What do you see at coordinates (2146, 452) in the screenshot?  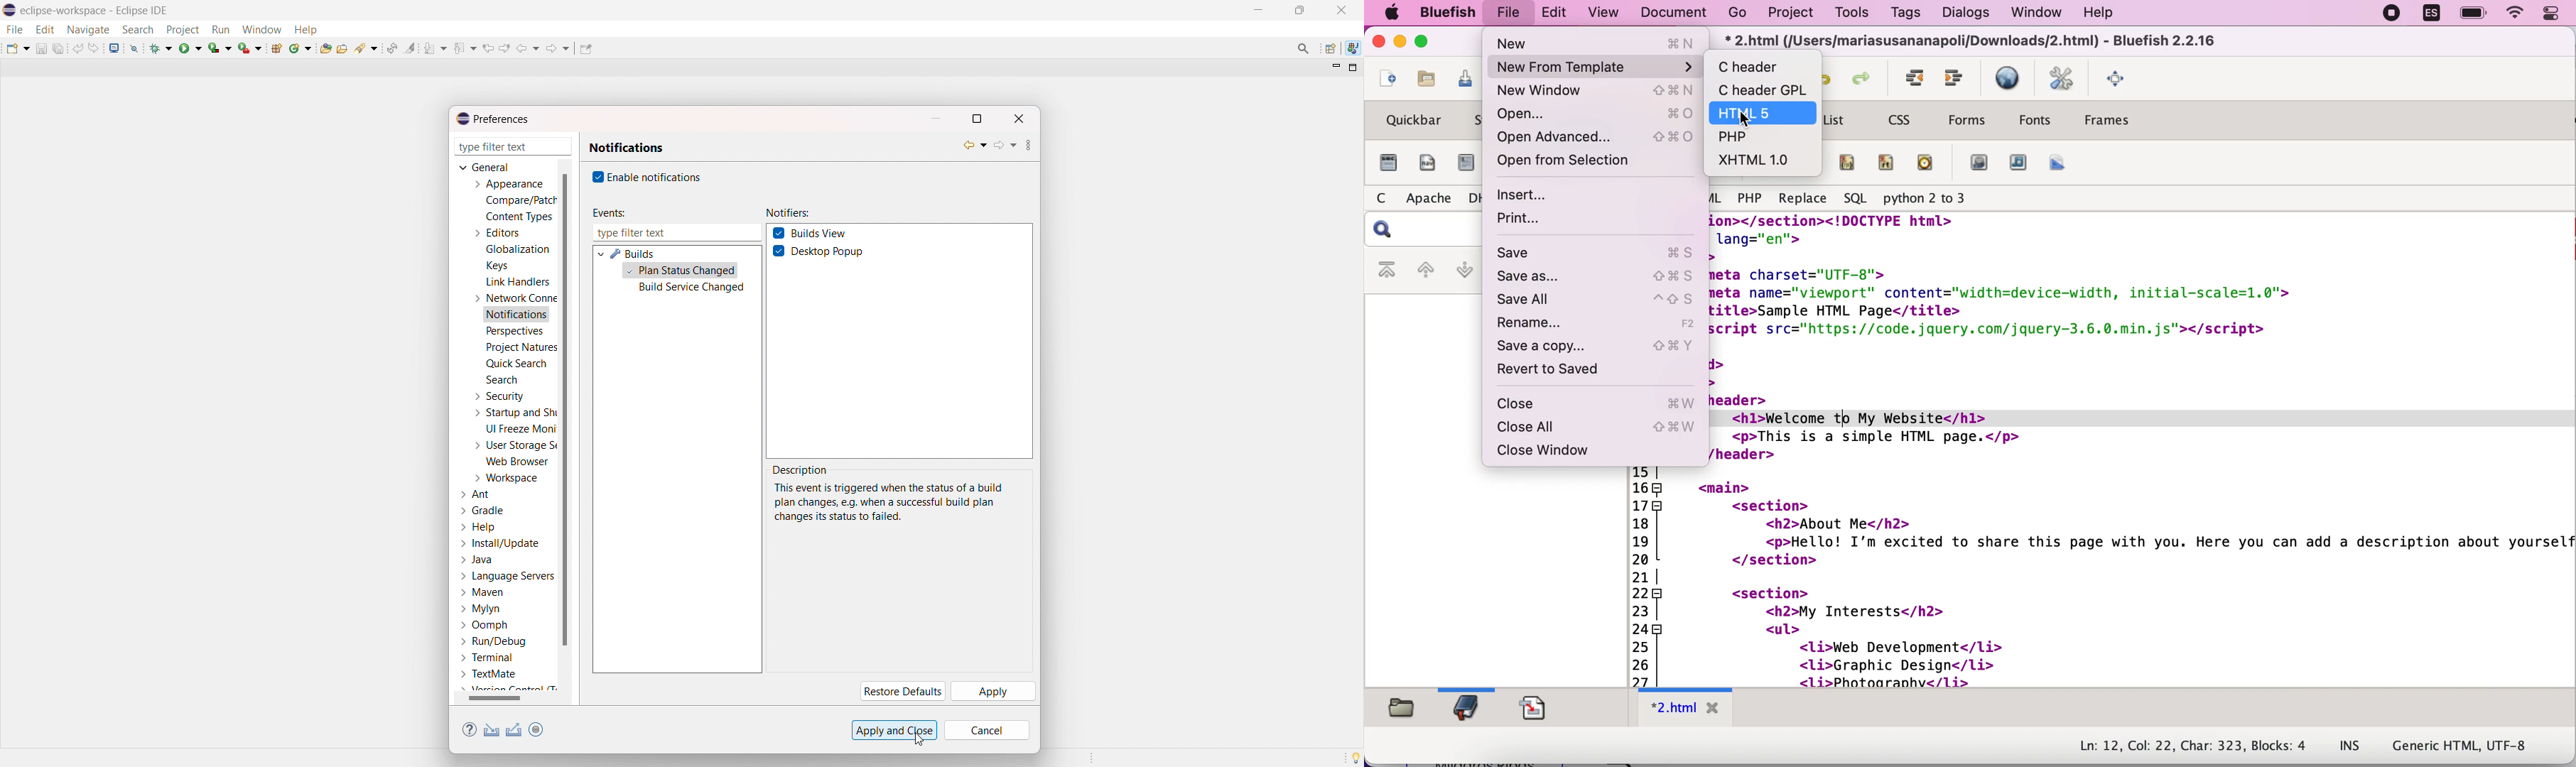 I see `code to speed up work flow` at bounding box center [2146, 452].